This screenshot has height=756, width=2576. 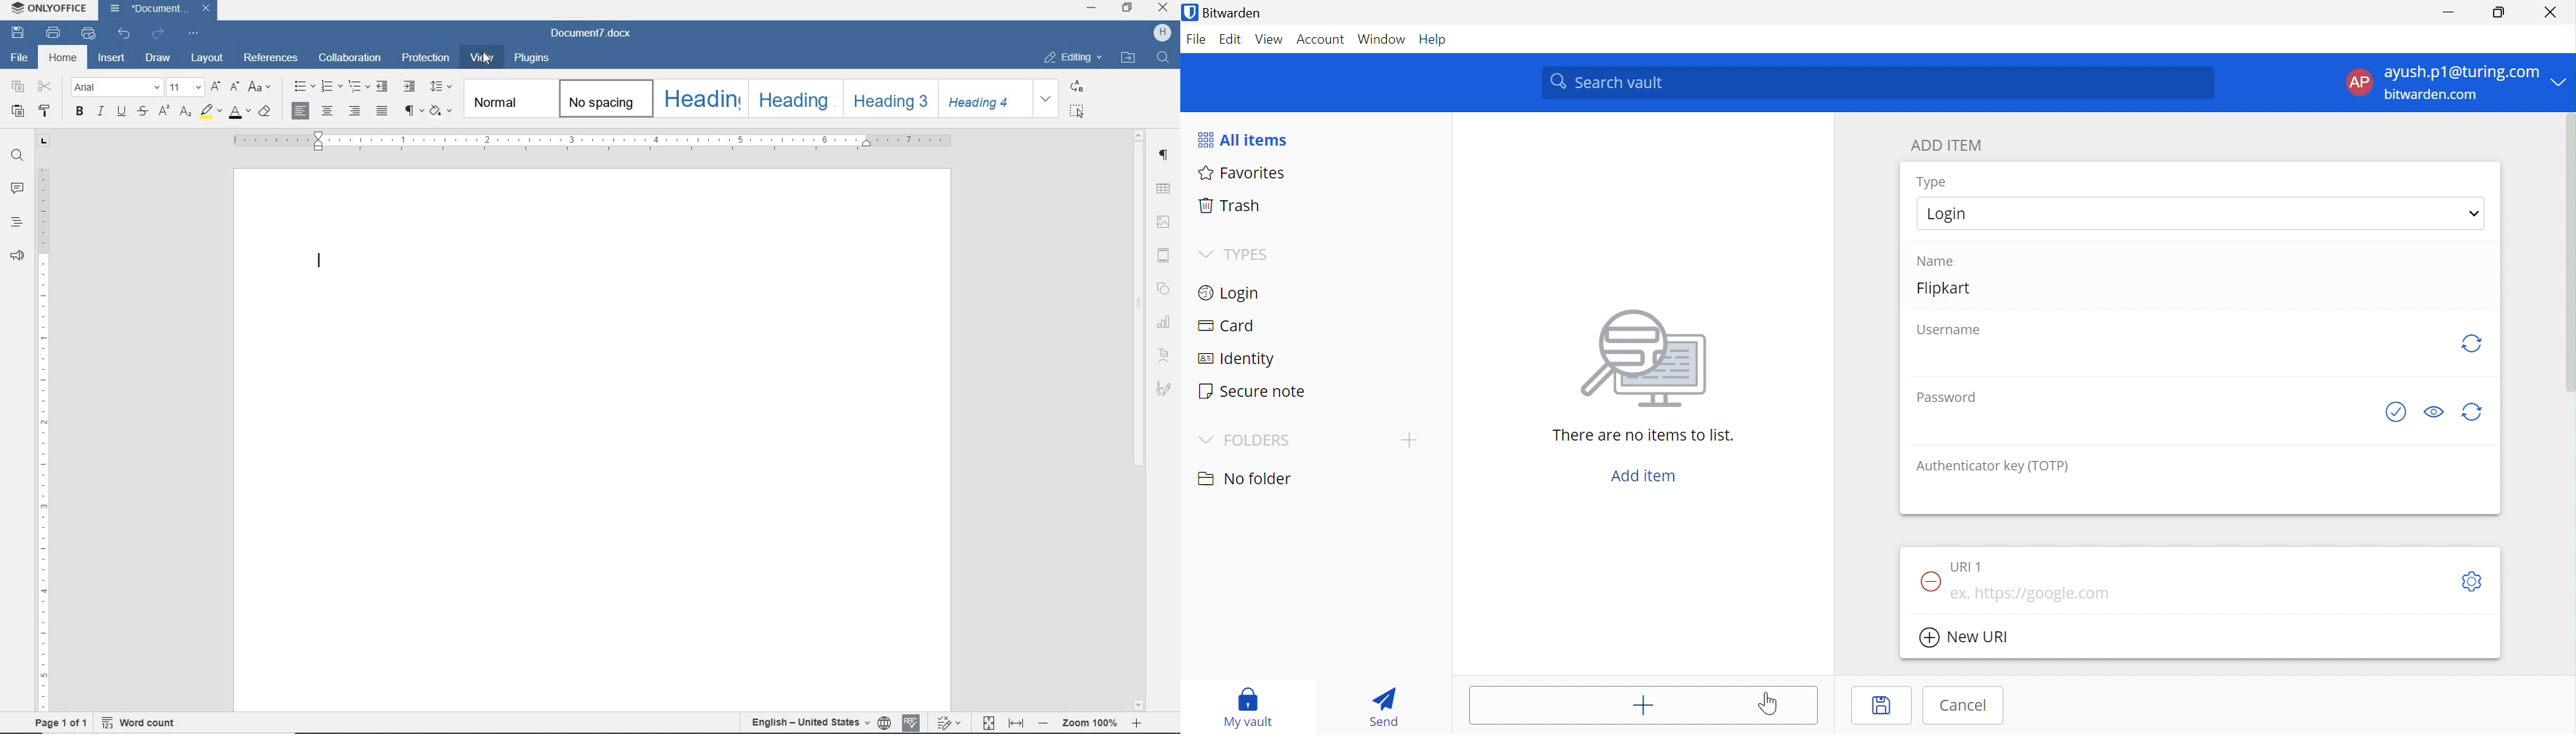 I want to click on CHART, so click(x=1166, y=321).